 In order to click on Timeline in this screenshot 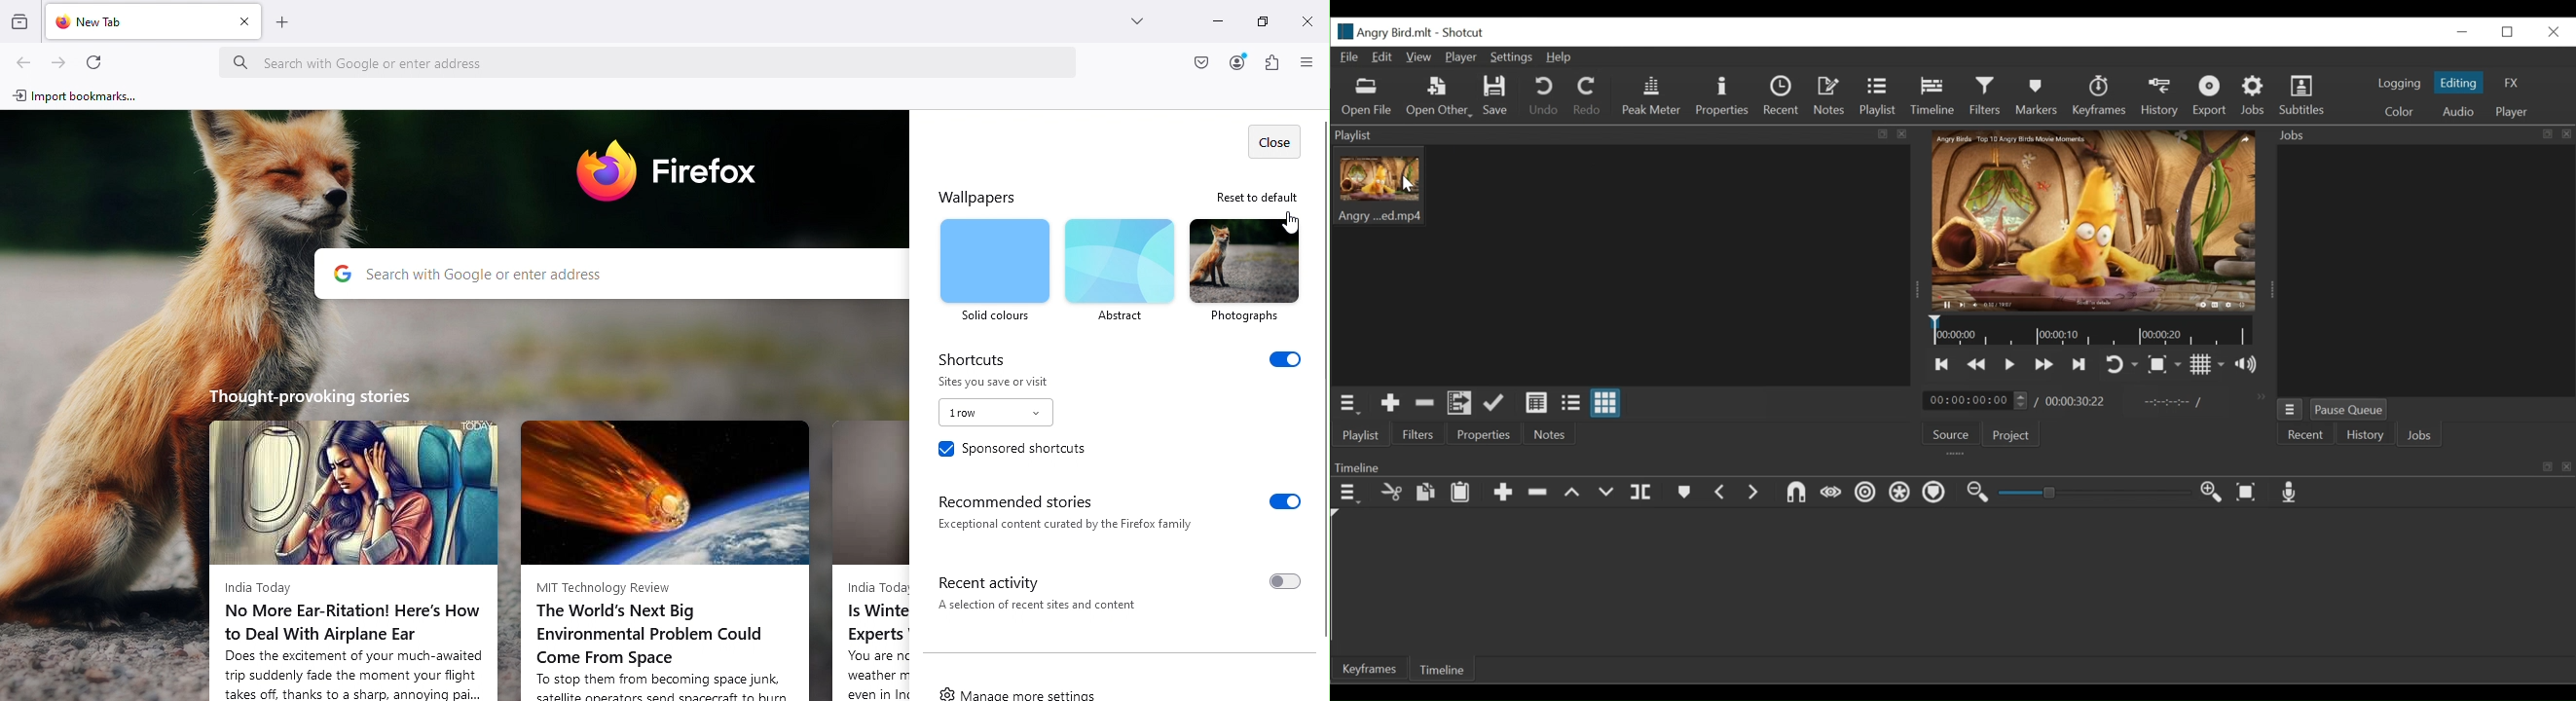, I will do `click(2091, 331)`.